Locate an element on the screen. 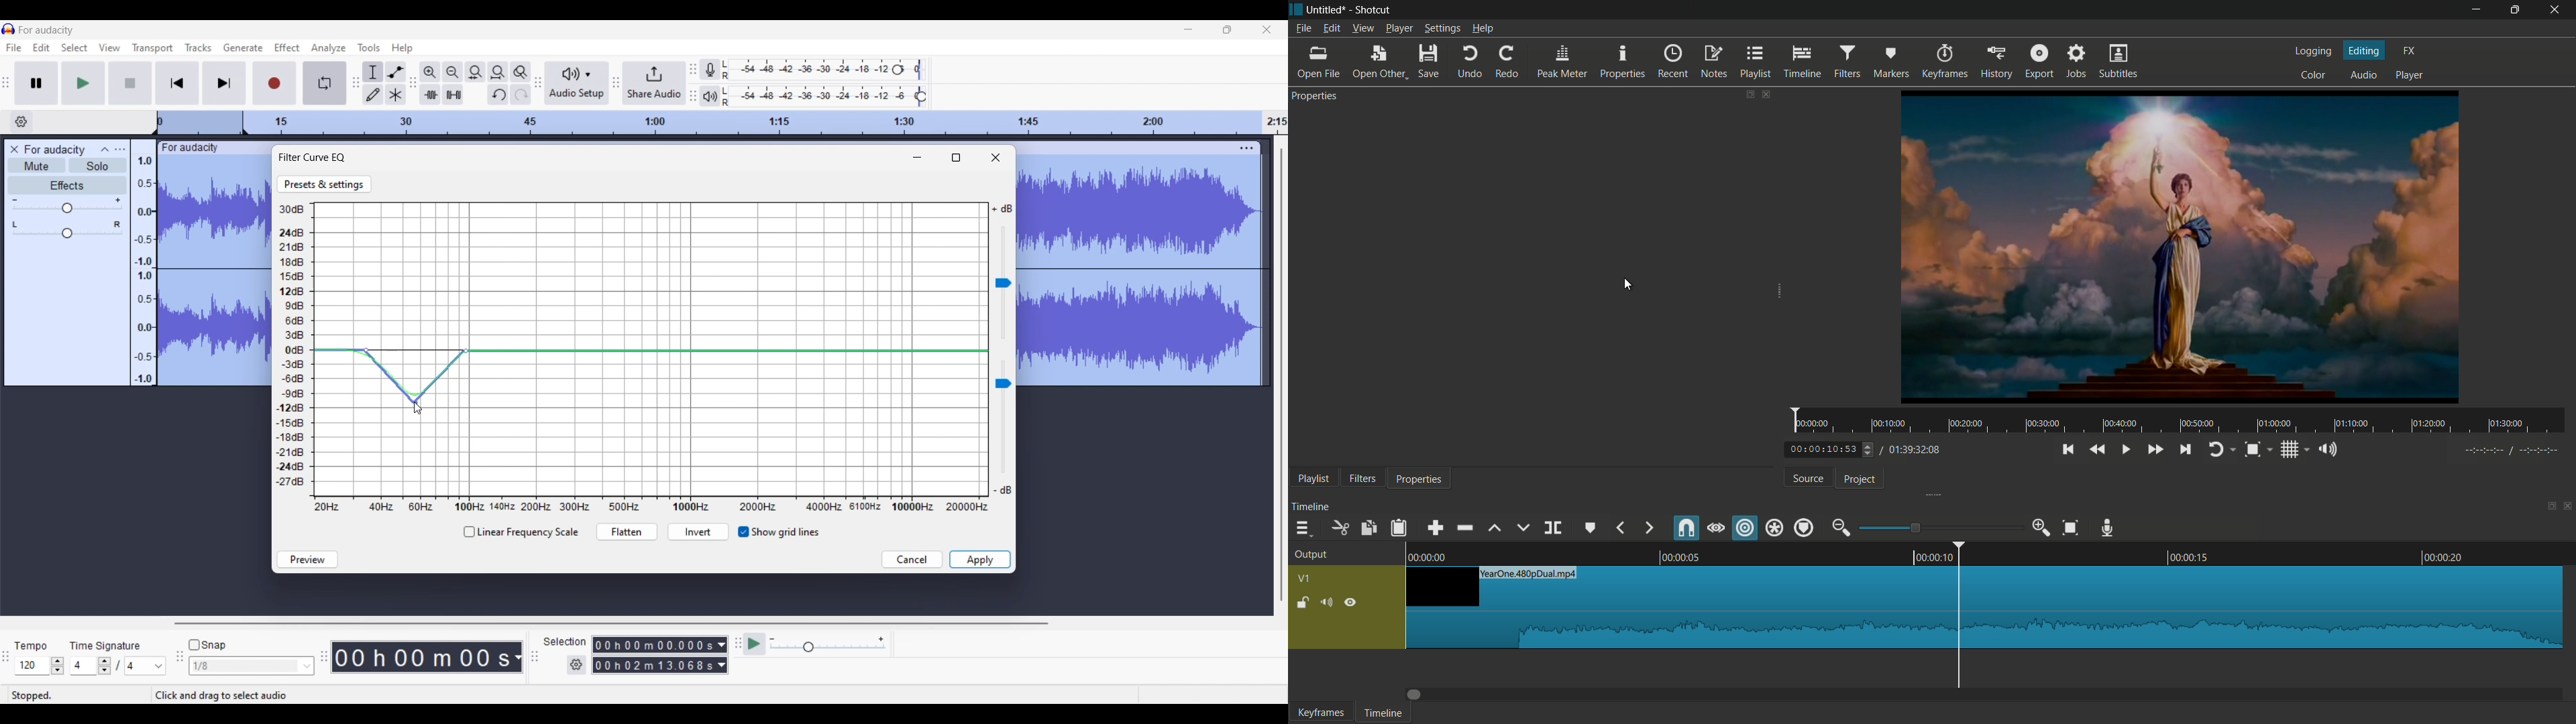 The width and height of the screenshot is (2576, 728). Pause is located at coordinates (36, 82).